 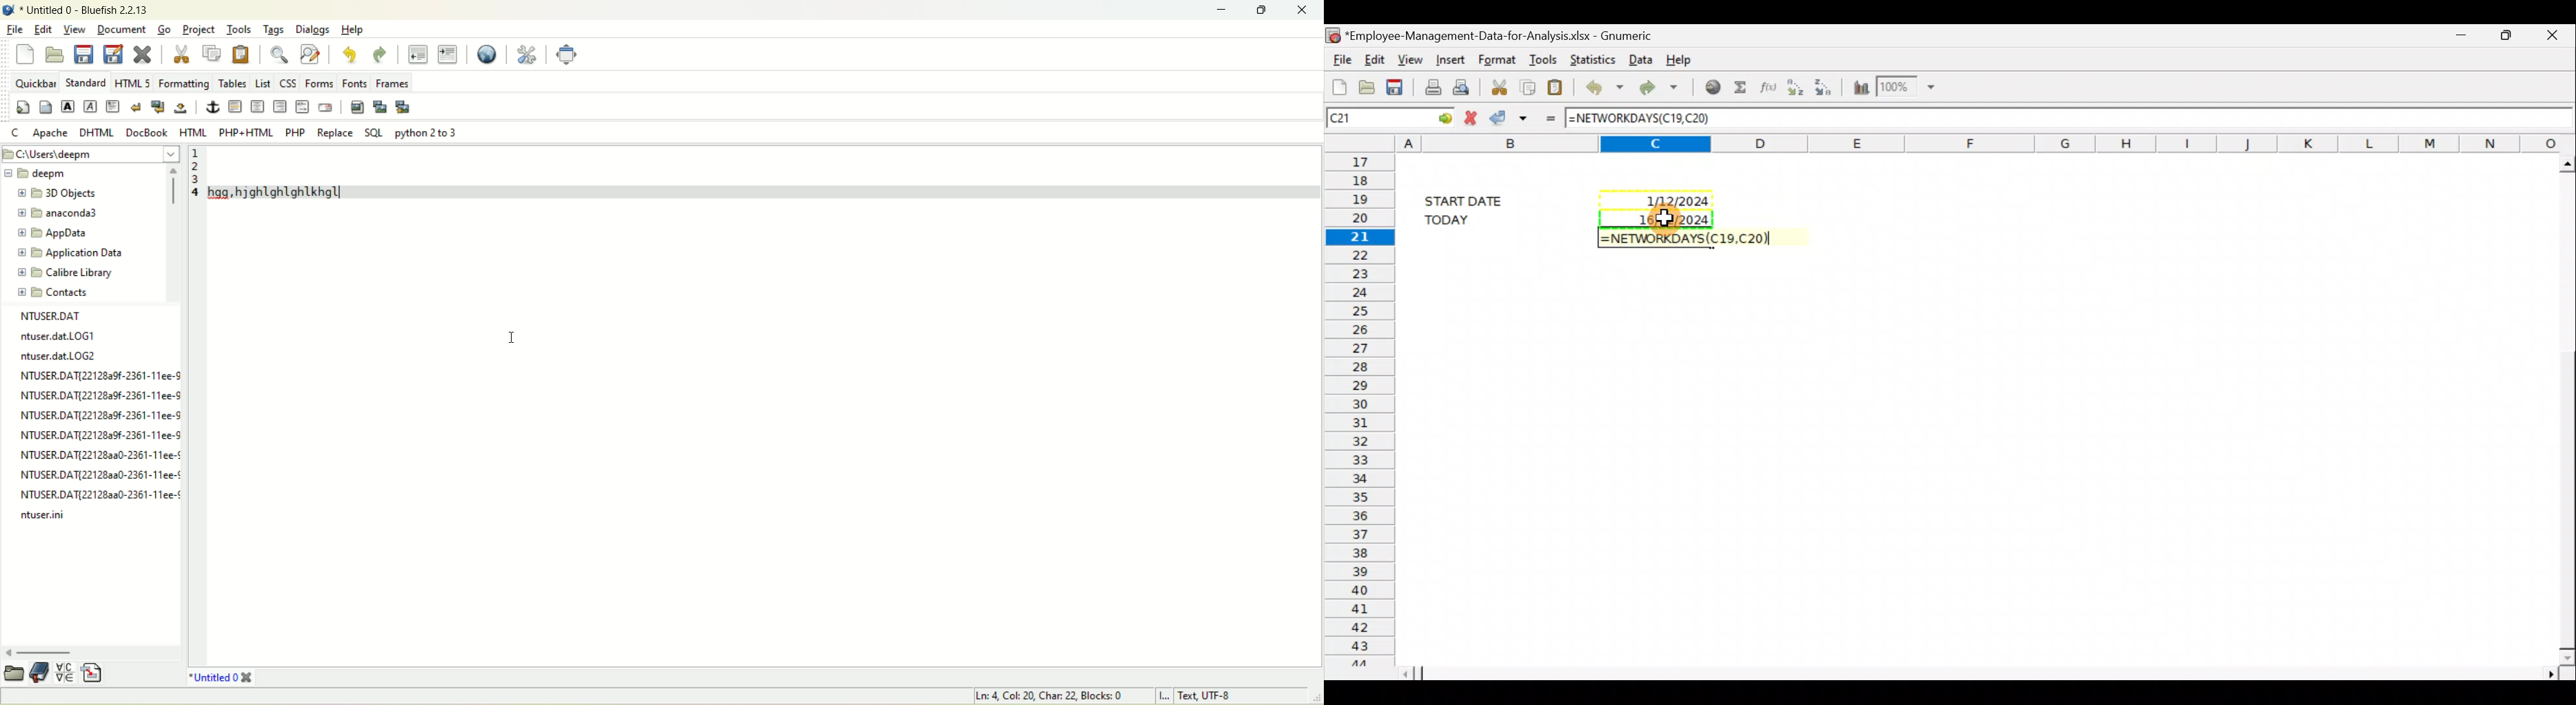 I want to click on minimize, so click(x=1225, y=11).